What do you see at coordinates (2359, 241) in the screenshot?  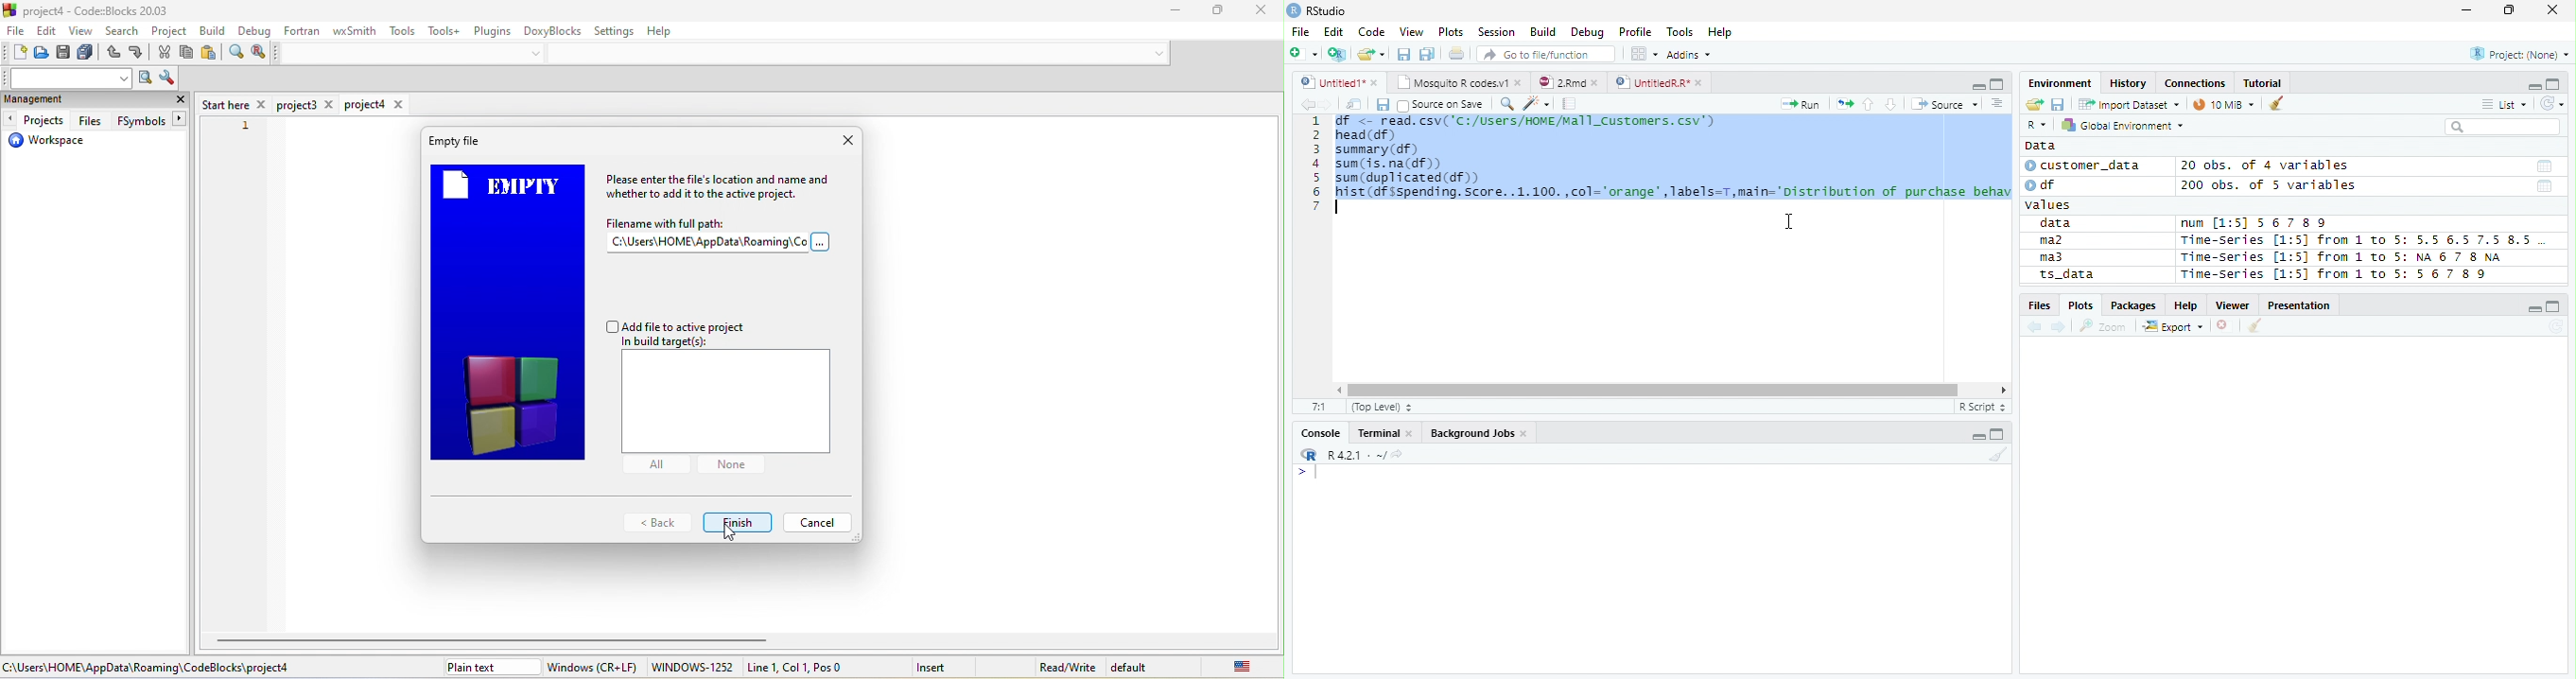 I see `Time-Series [1:5] from 1 to 5: 5.5 6.5 7.5 8.5` at bounding box center [2359, 241].